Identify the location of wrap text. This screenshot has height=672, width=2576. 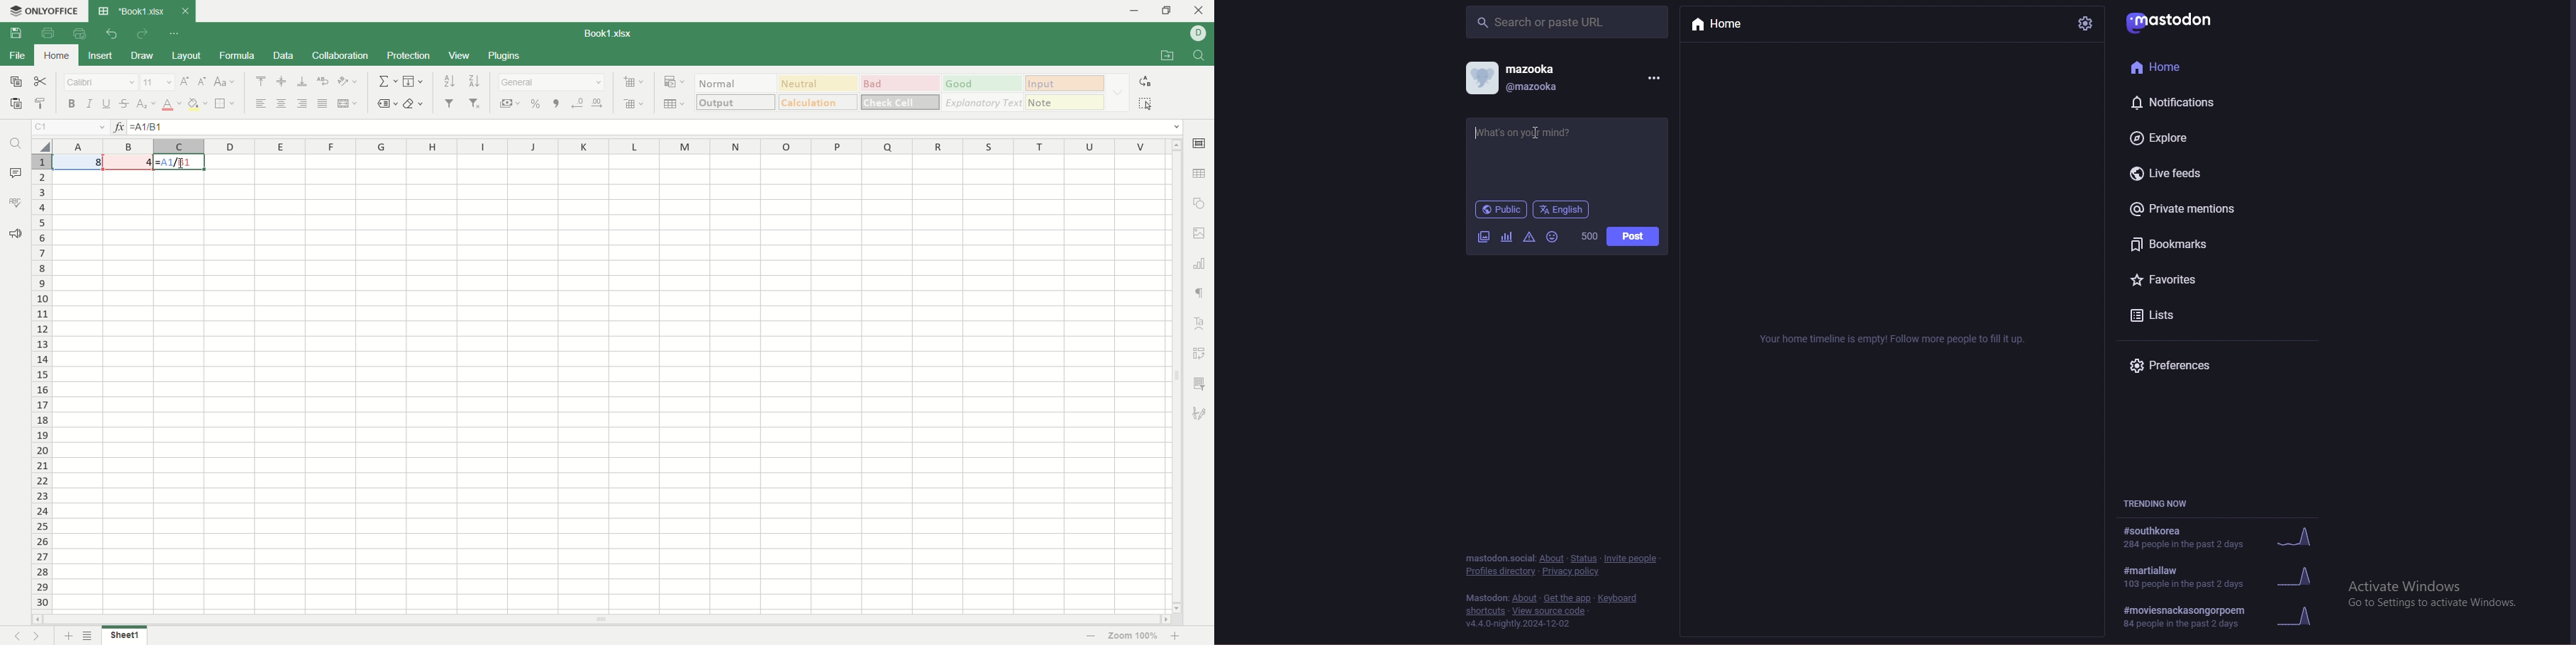
(324, 79).